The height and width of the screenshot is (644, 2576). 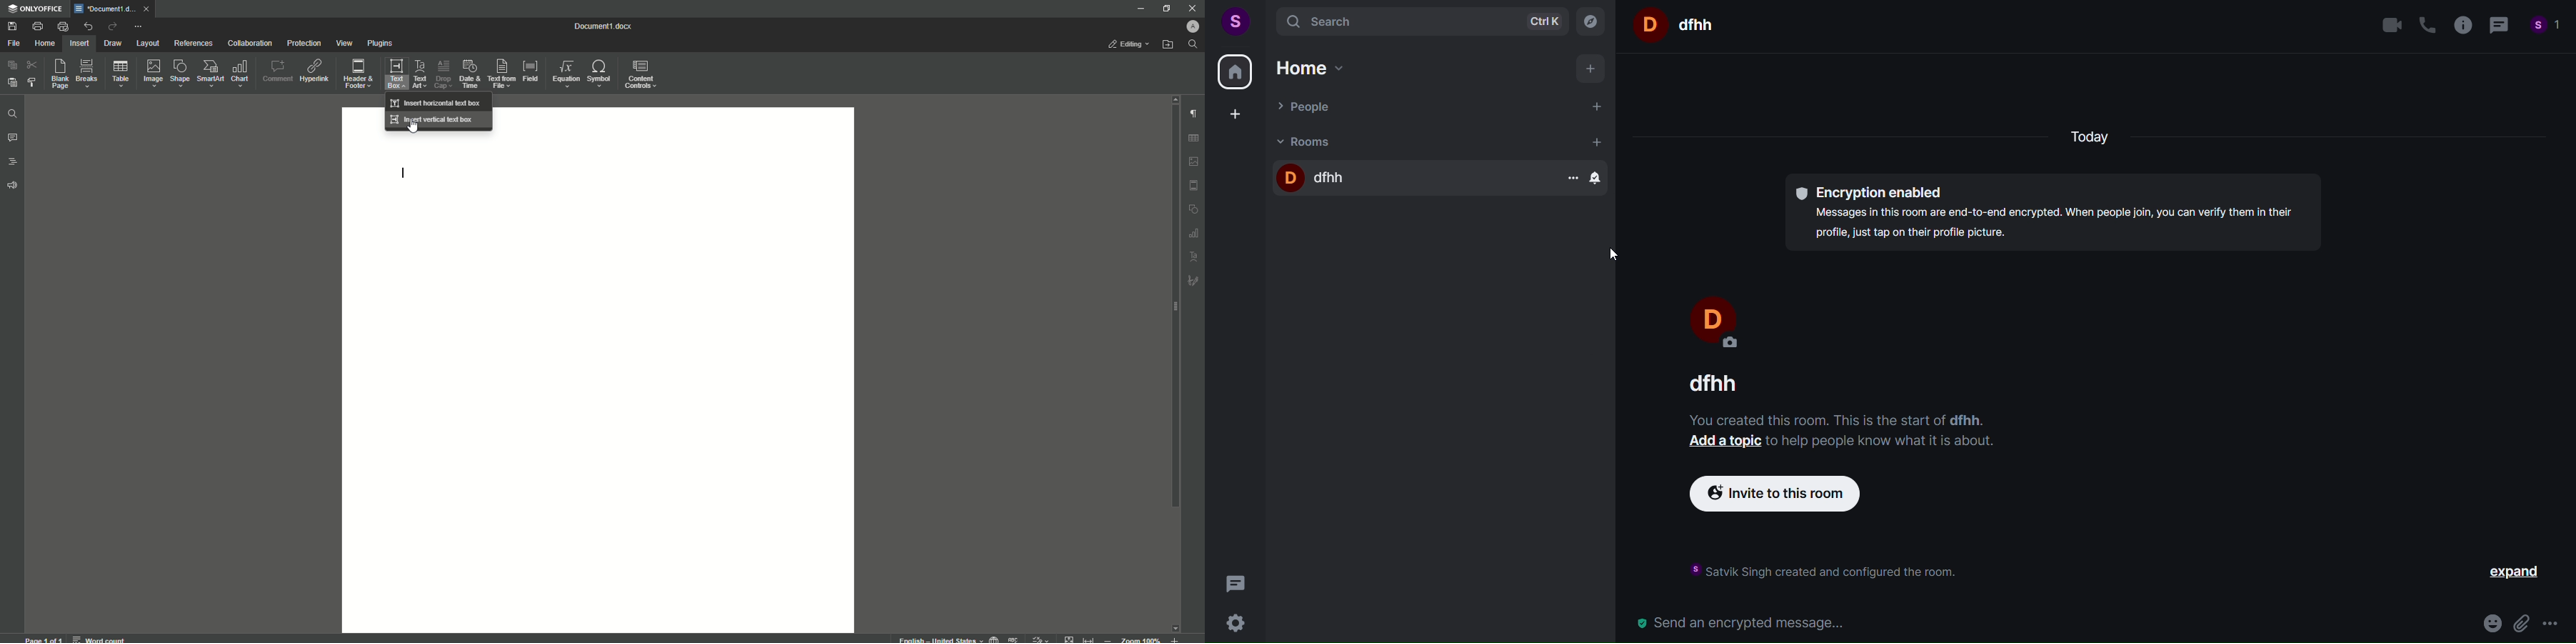 What do you see at coordinates (1131, 44) in the screenshot?
I see `Editing` at bounding box center [1131, 44].